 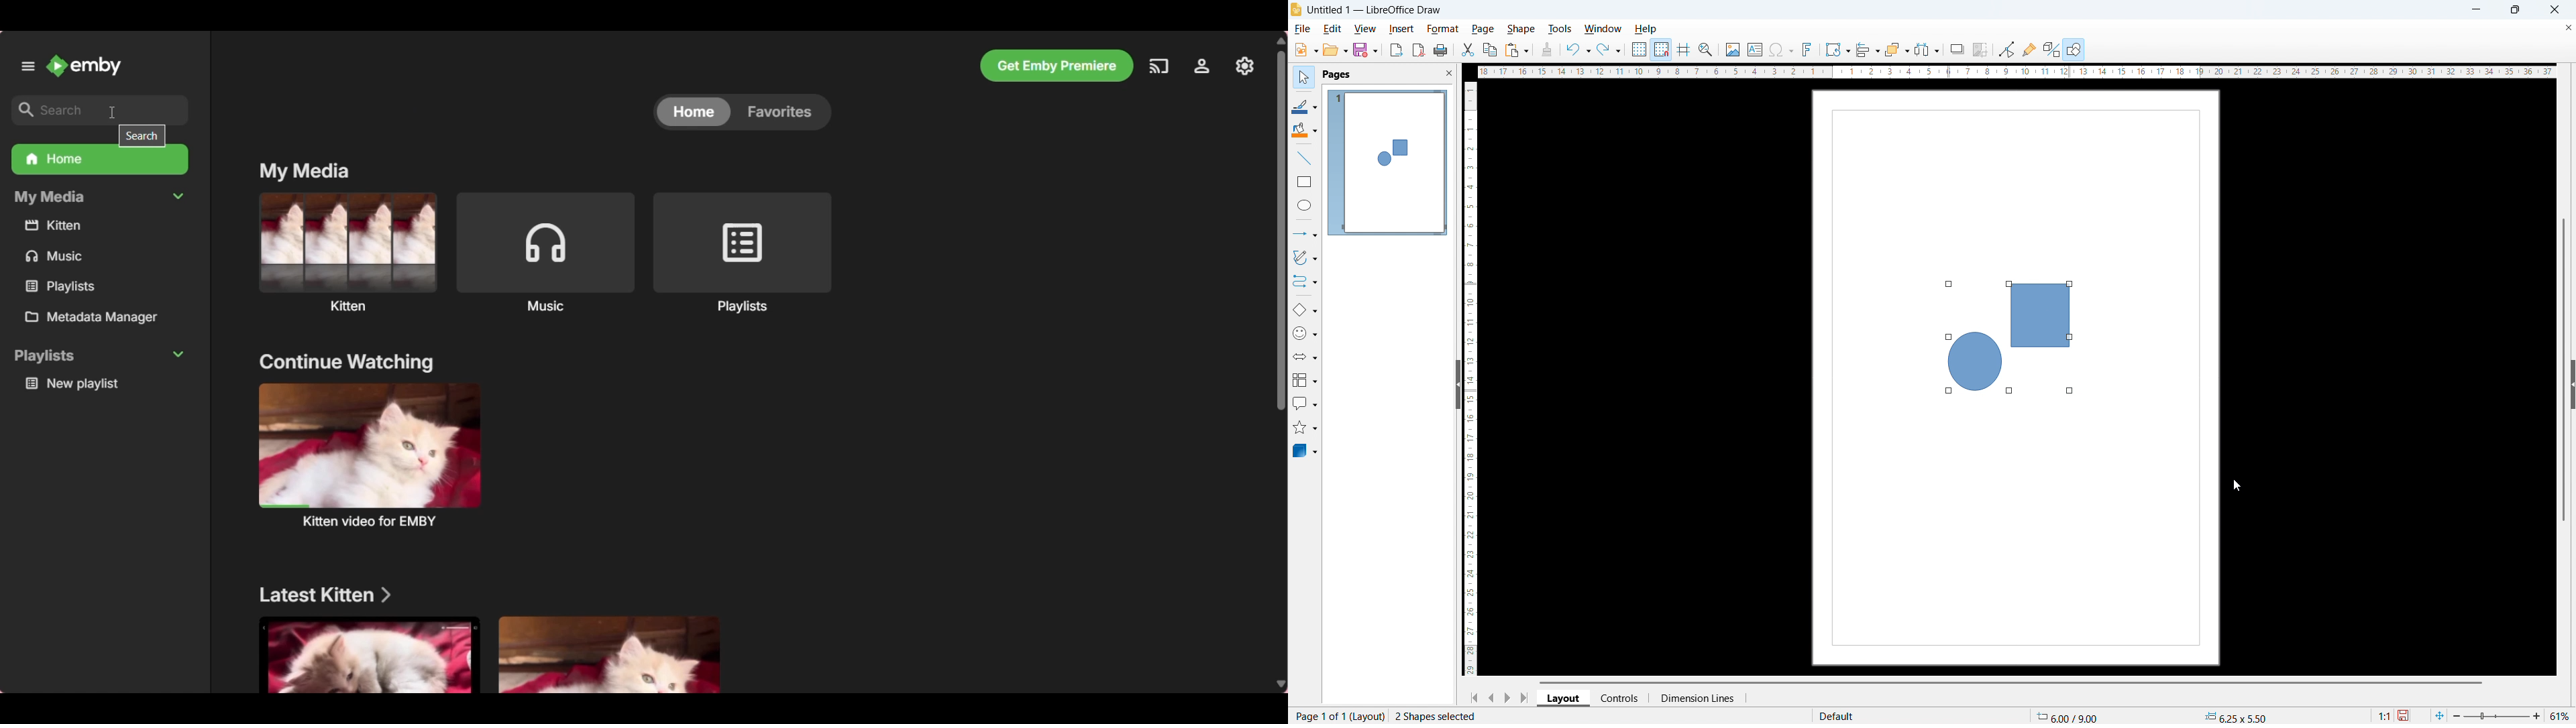 What do you see at coordinates (1639, 50) in the screenshot?
I see `show grid` at bounding box center [1639, 50].